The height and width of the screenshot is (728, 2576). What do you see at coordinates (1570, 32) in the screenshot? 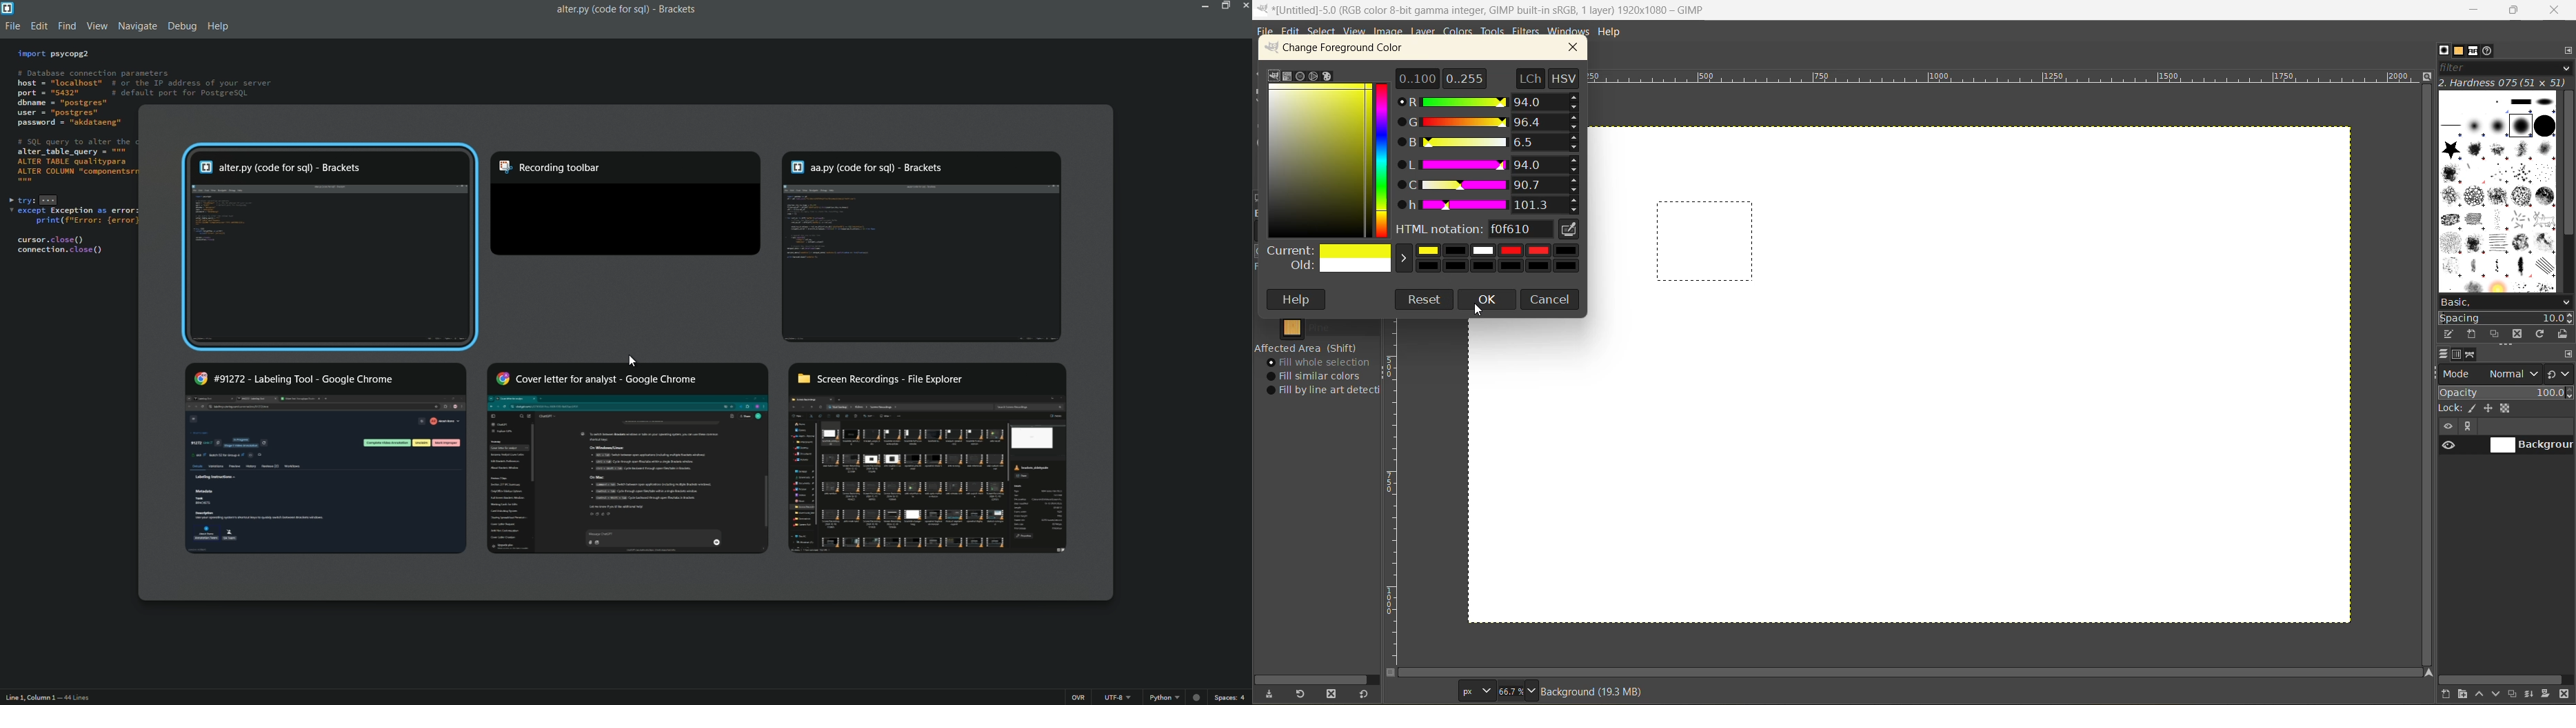
I see `windows` at bounding box center [1570, 32].